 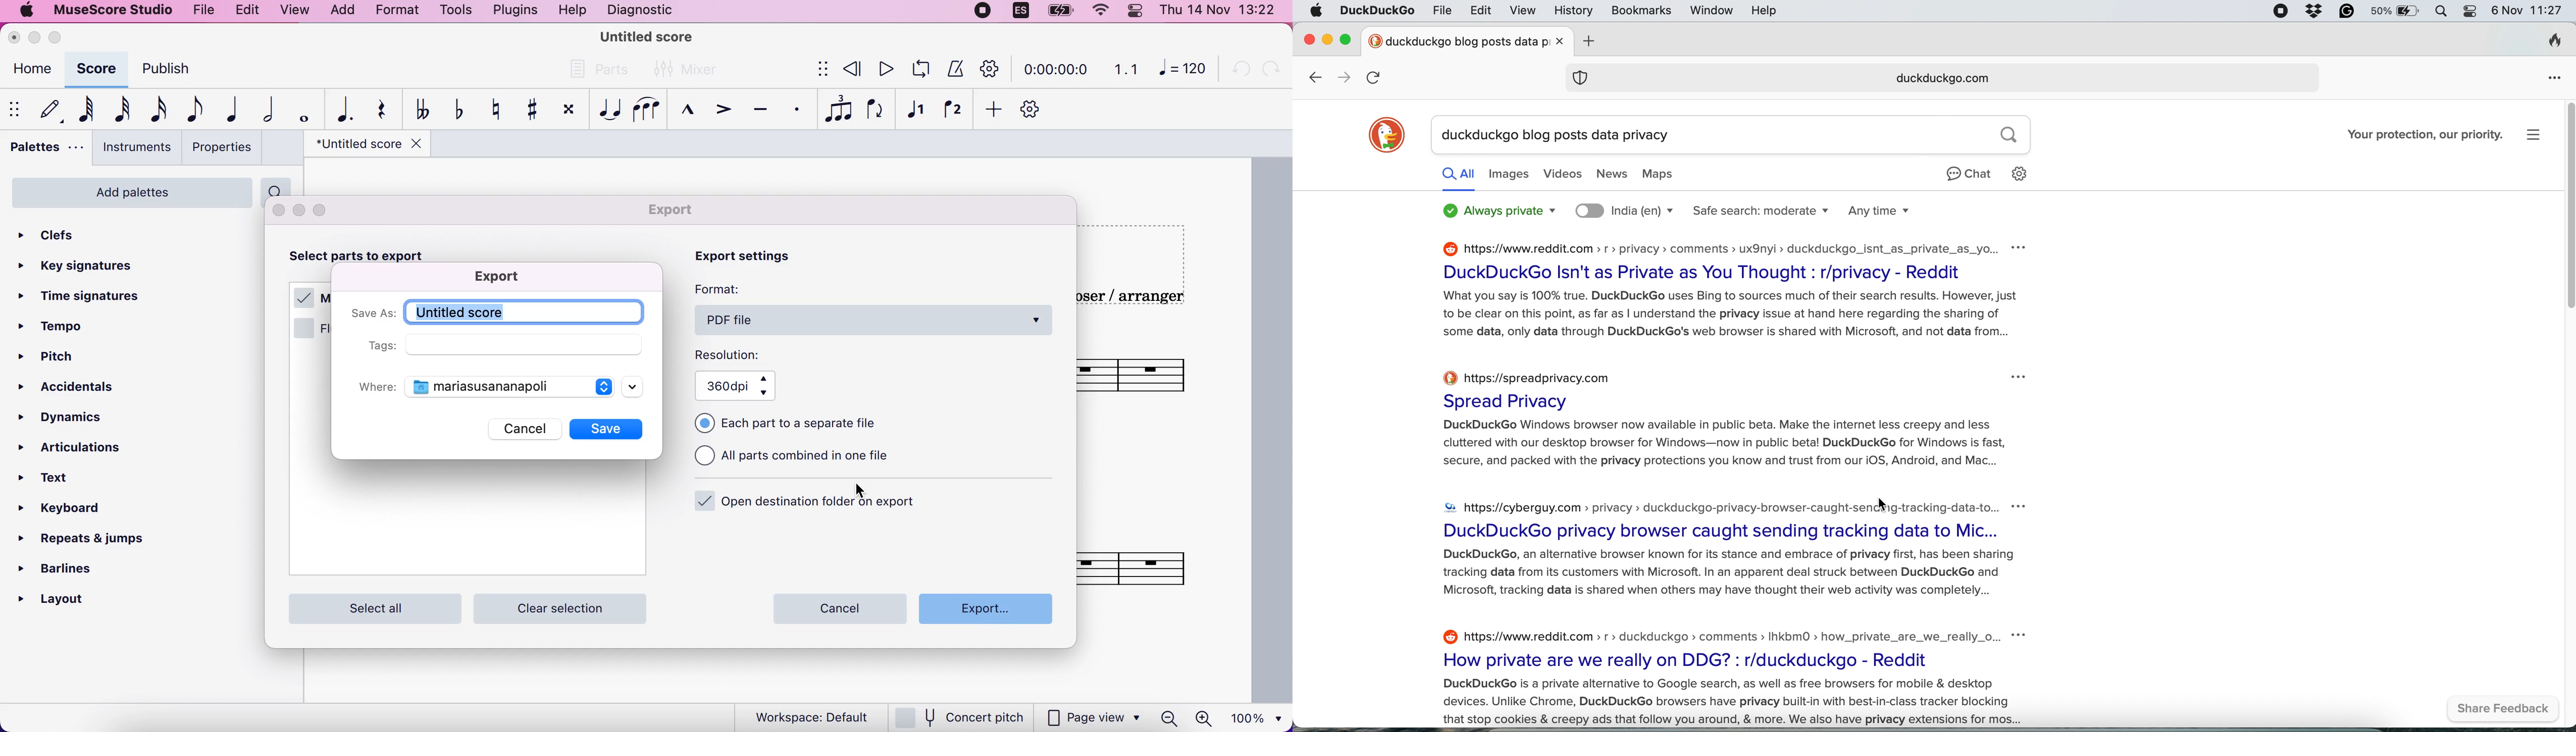 I want to click on concert pitch, so click(x=962, y=716).